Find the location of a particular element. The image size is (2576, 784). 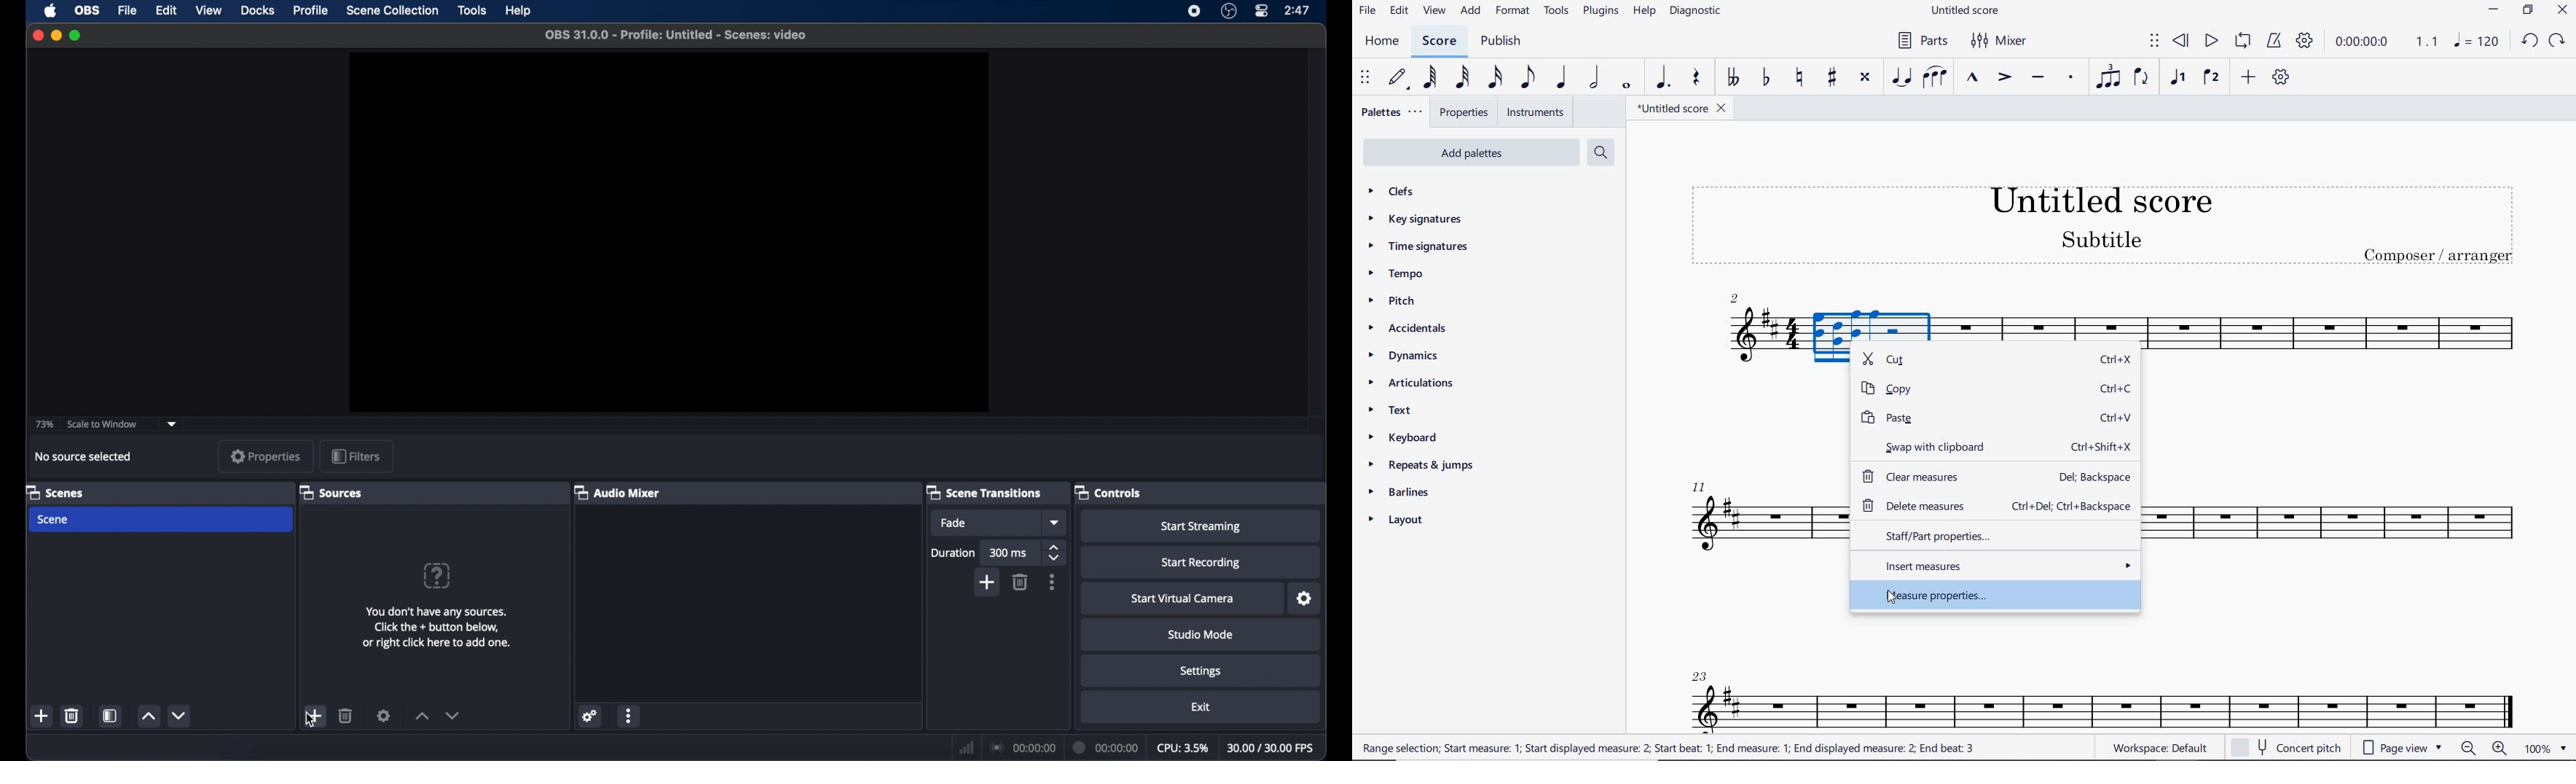

CLOSE is located at coordinates (2562, 12).